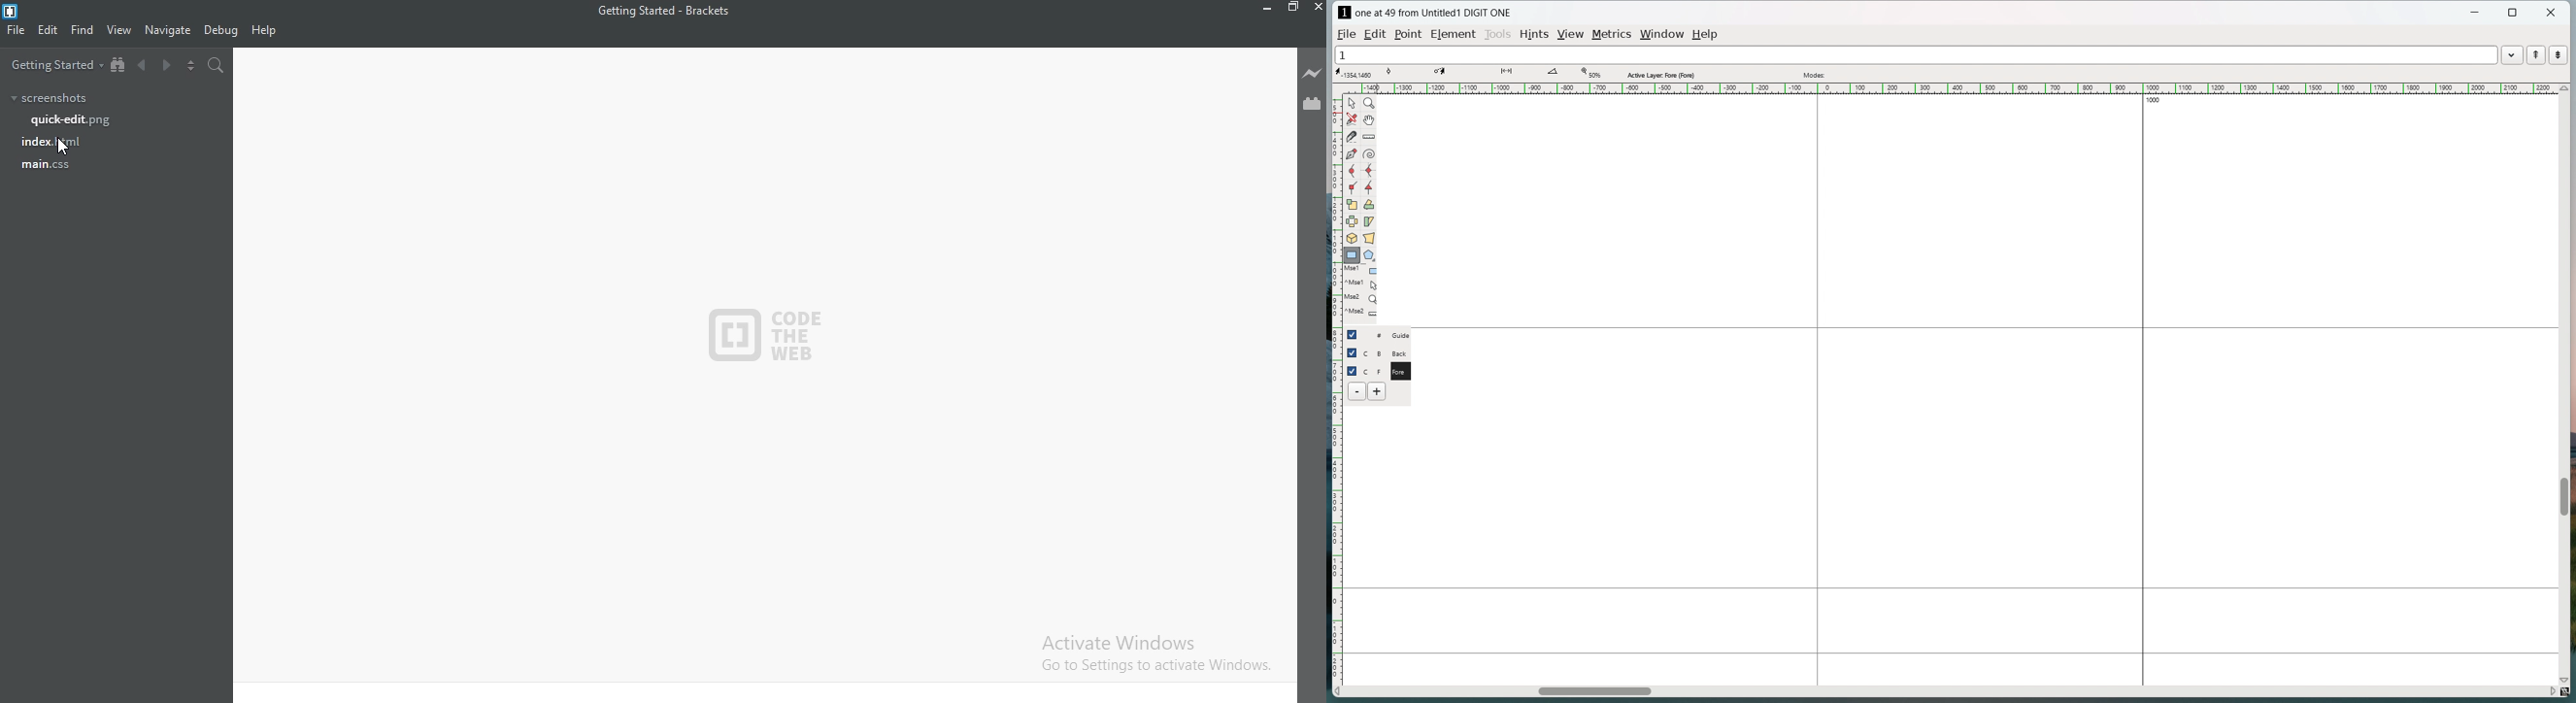 The height and width of the screenshot is (728, 2576). Describe the element at coordinates (190, 64) in the screenshot. I see `Split the editor vertically or horizontally` at that location.